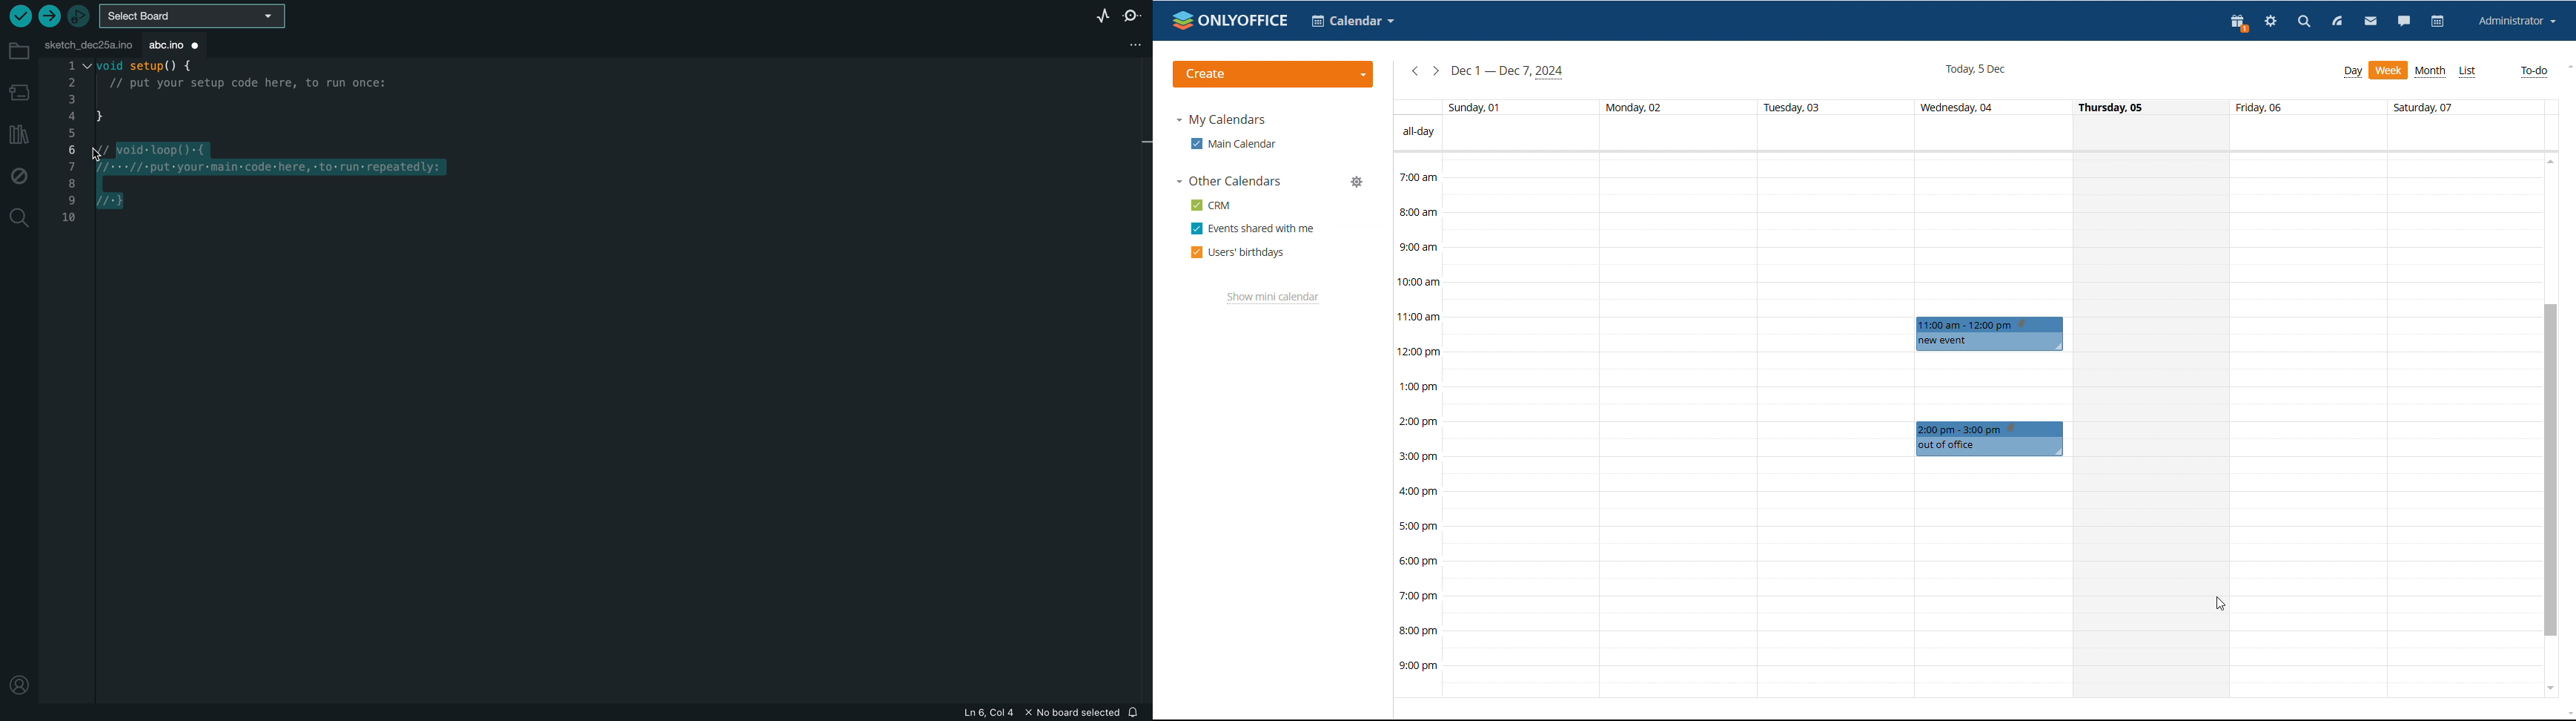 This screenshot has height=728, width=2576. Describe the element at coordinates (2534, 72) in the screenshot. I see `to-do` at that location.